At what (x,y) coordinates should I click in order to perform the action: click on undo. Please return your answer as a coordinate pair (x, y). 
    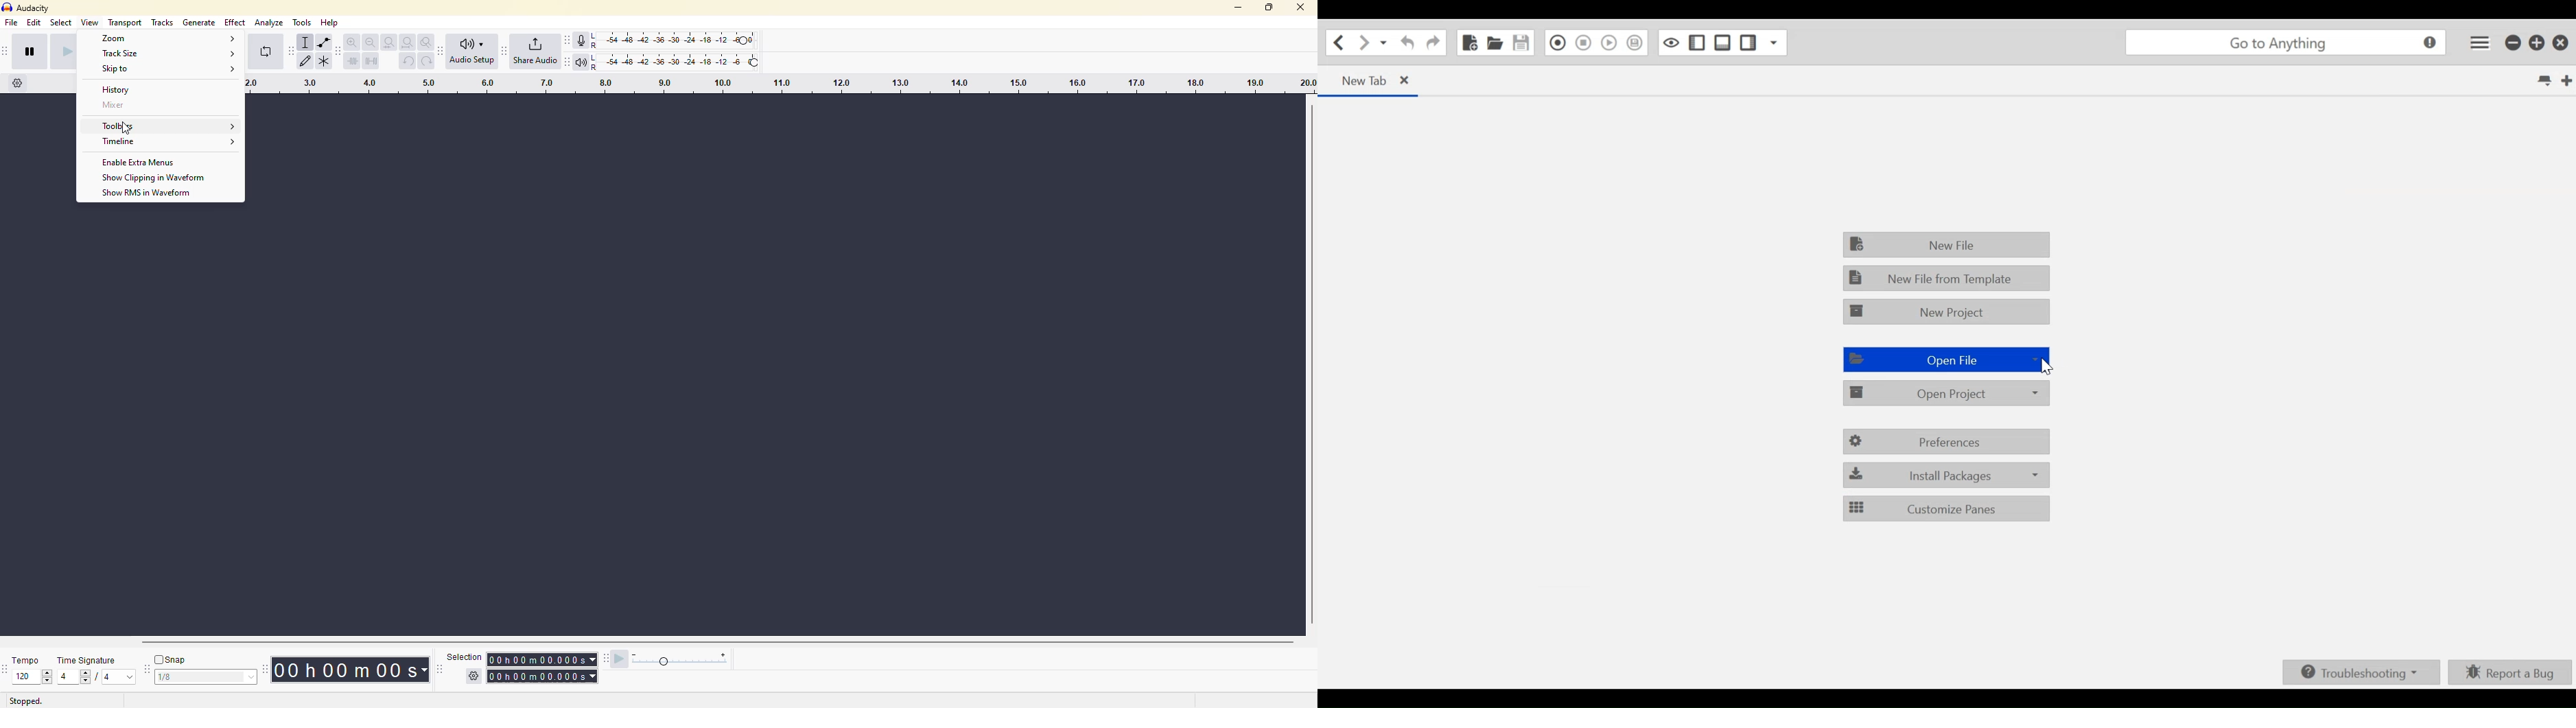
    Looking at the image, I should click on (408, 60).